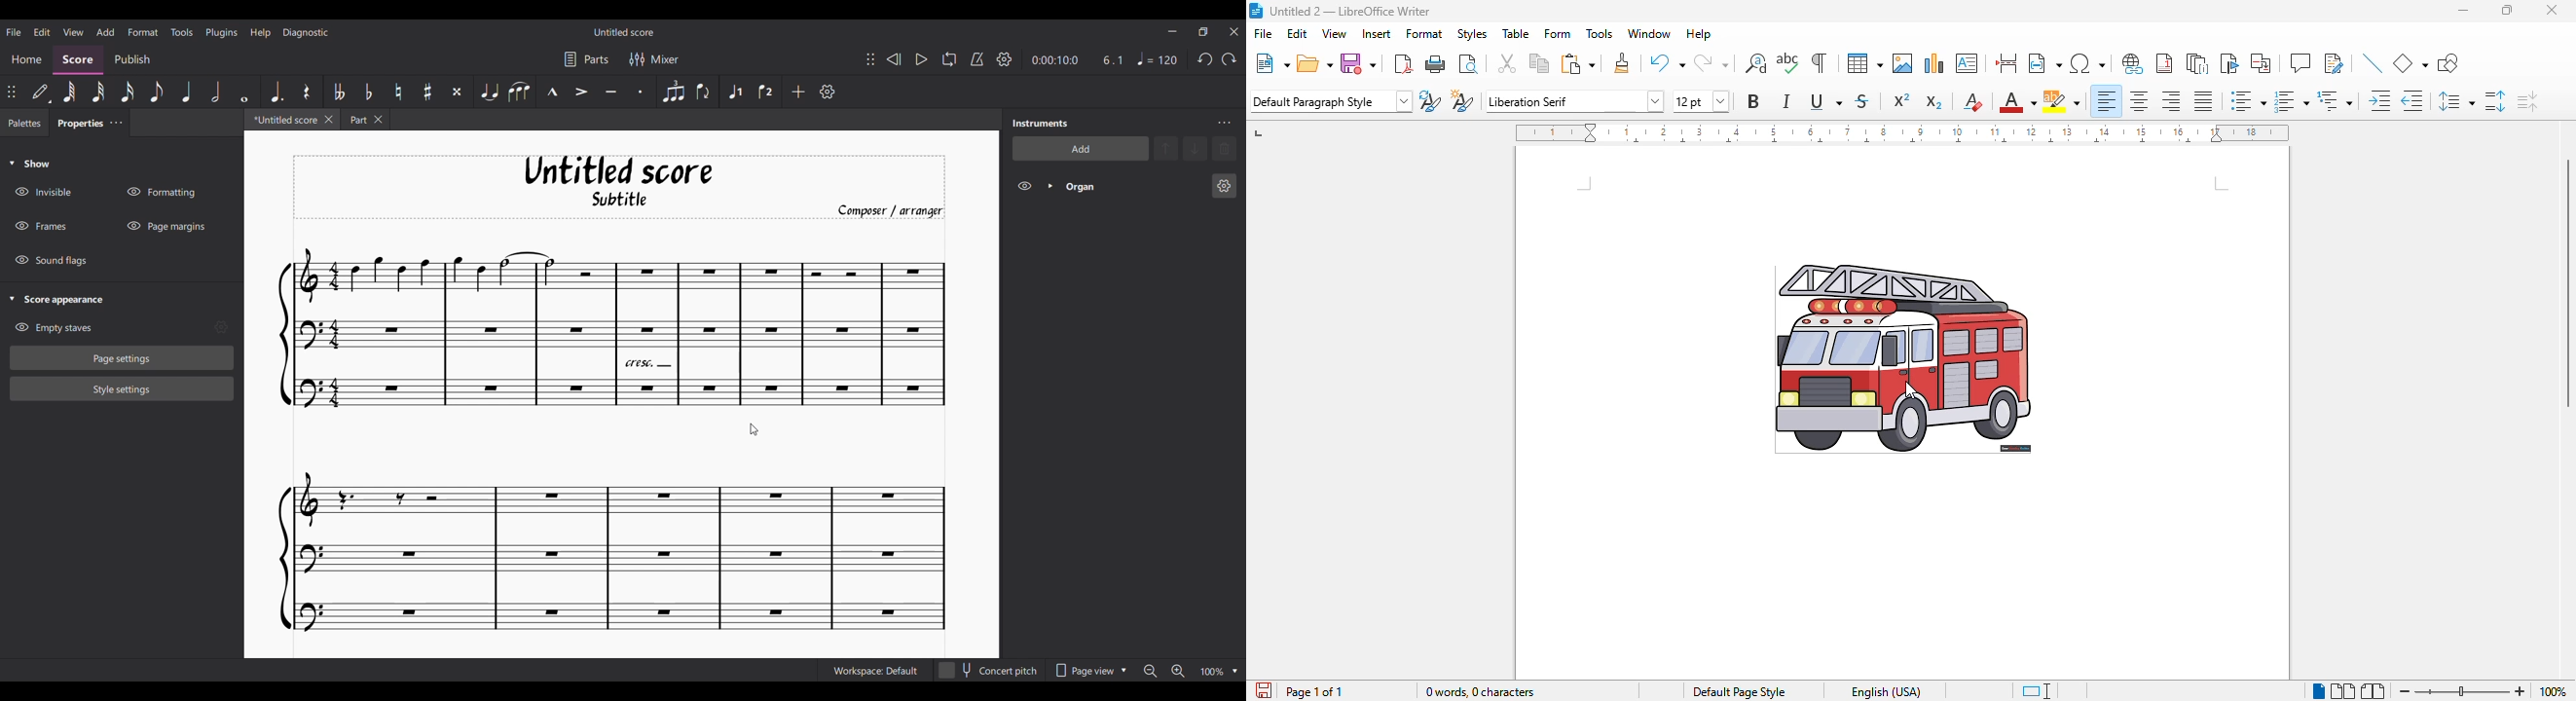 This screenshot has height=728, width=2576. I want to click on decrease indent, so click(2413, 100).